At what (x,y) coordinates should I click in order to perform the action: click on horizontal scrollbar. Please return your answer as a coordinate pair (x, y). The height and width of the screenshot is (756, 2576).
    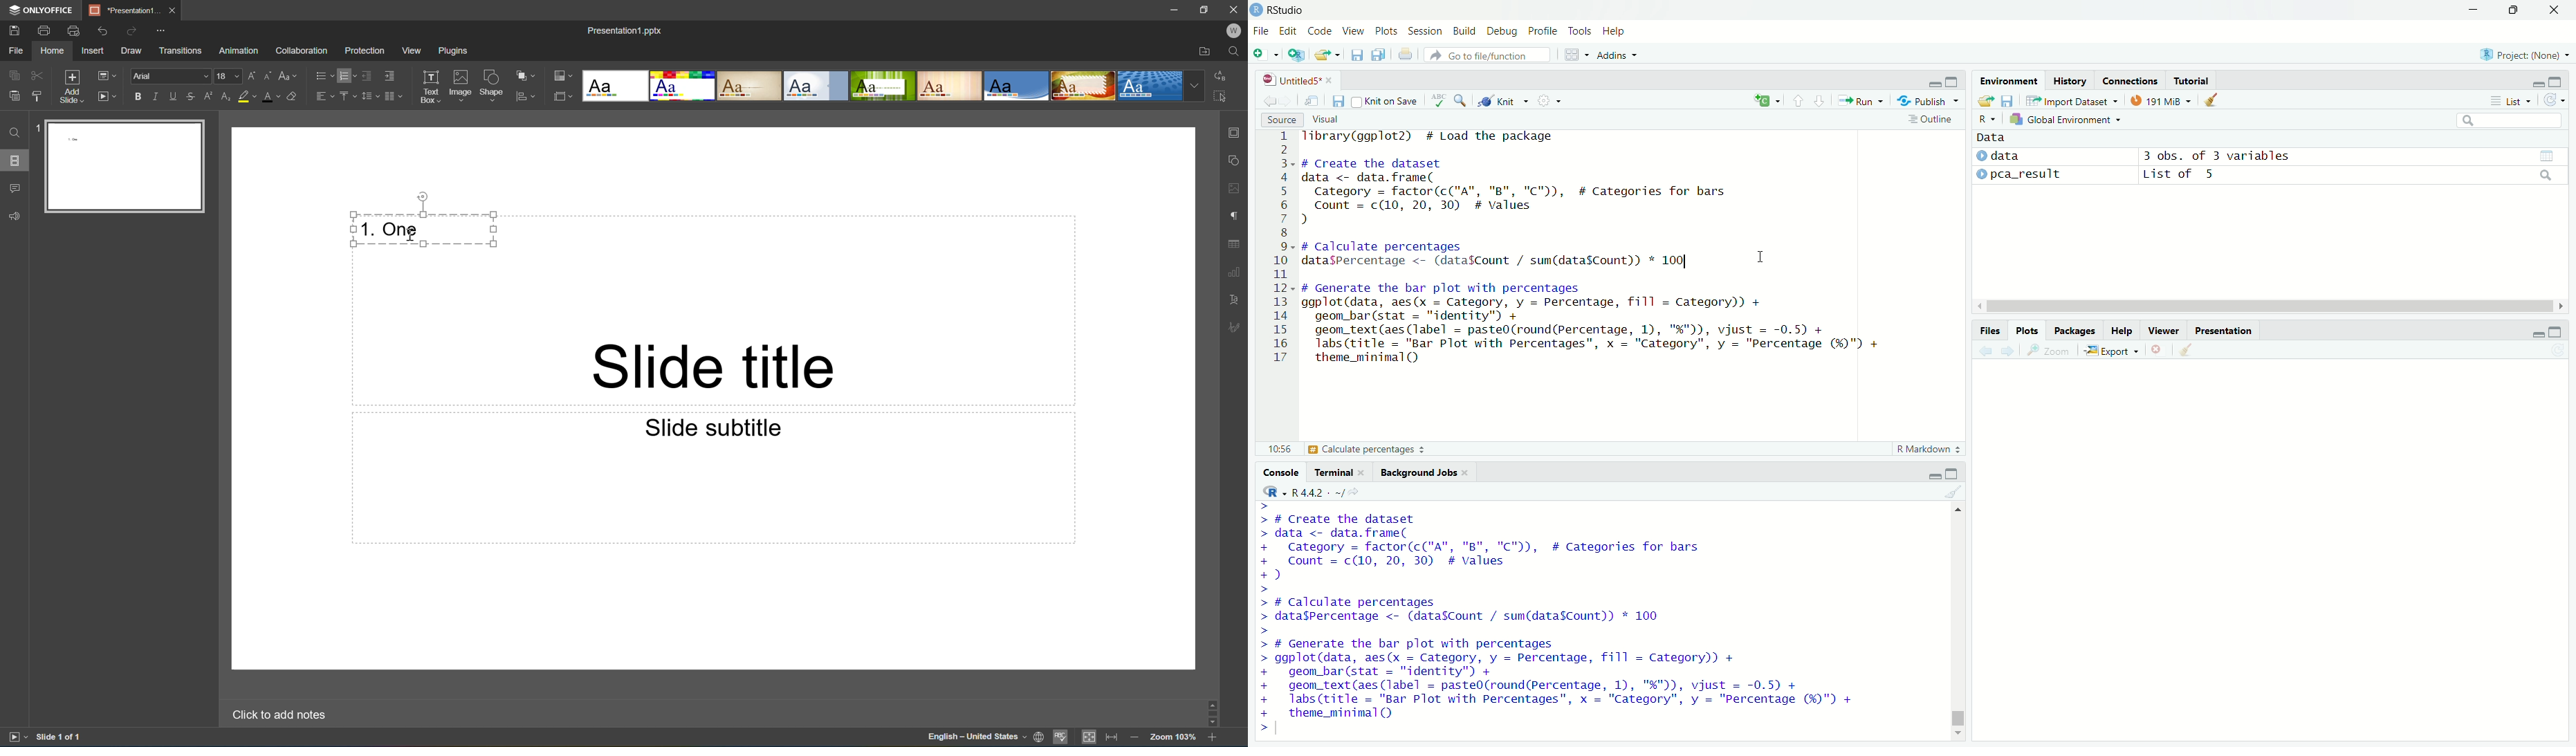
    Looking at the image, I should click on (2272, 307).